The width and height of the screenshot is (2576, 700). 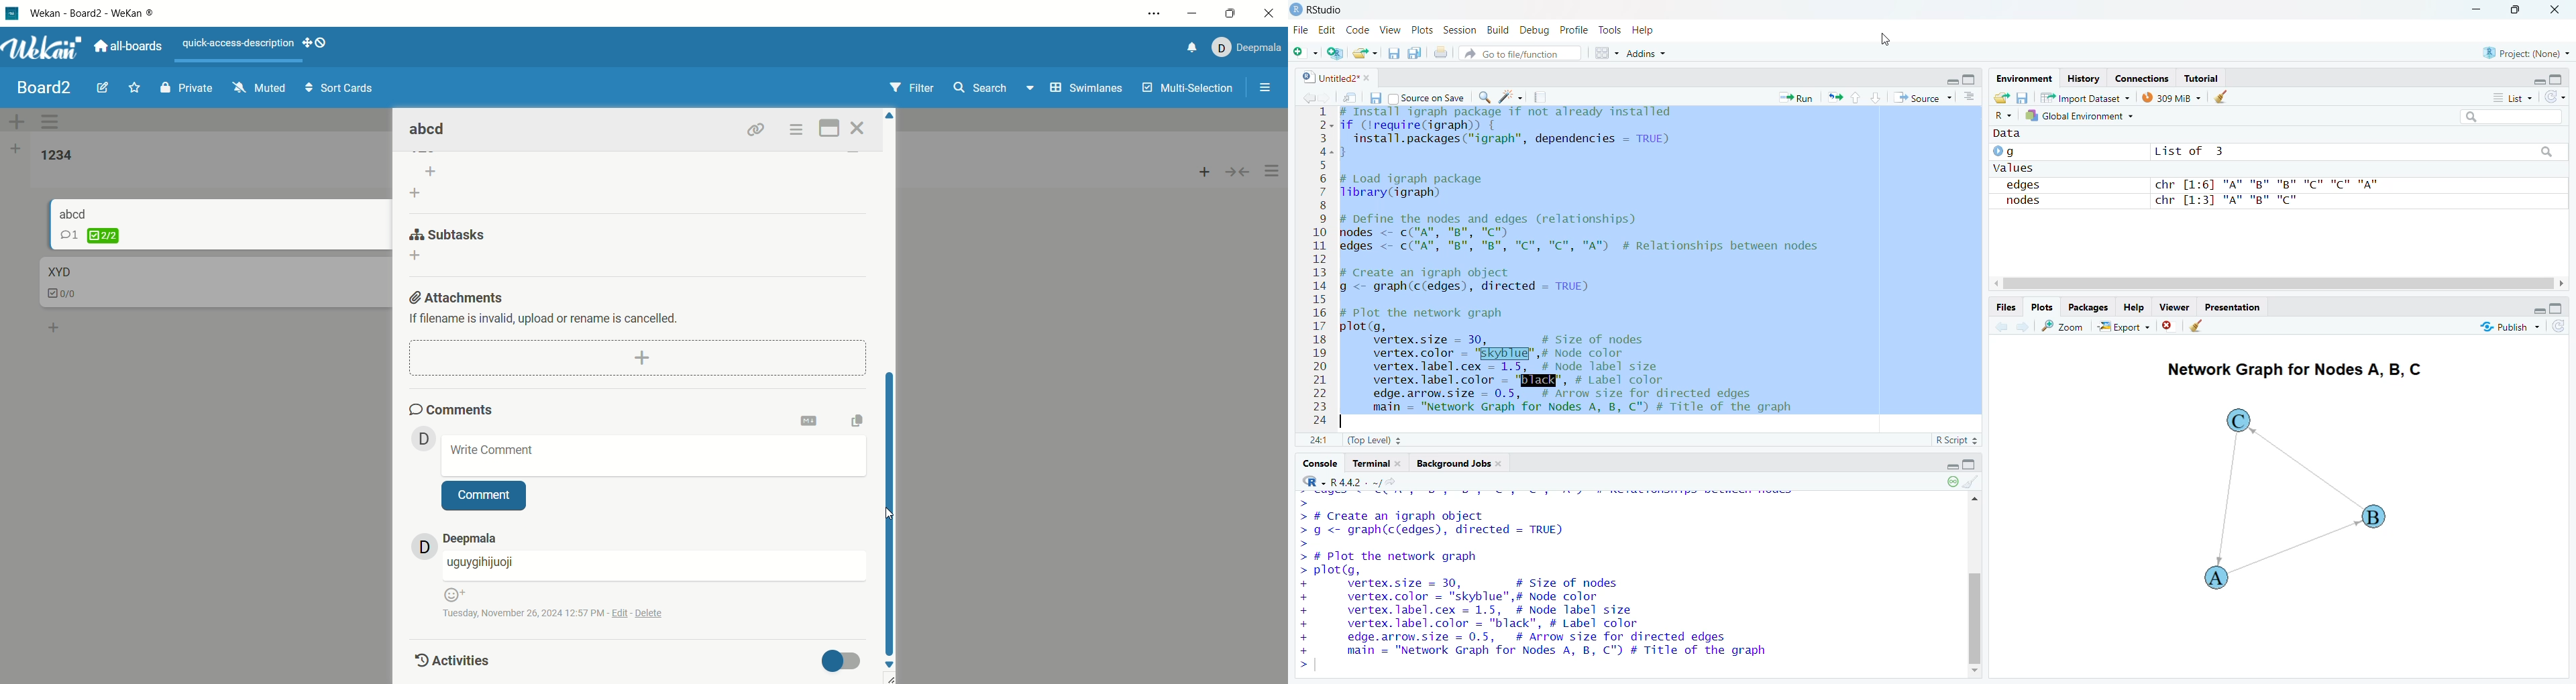 What do you see at coordinates (1568, 267) in the screenshot?
I see `1 # Install igraph package if not already installed

2+ if (lrequireCigraph)) {

3 install.packages("igraph", dependencies = TRUE)

4-3

5

6 # Load igraph package

7 Tibrary(igraph) I

8

9 # Define the nodes and edges (relationships)

10 nodes <- c("A", "B", "C")

11 edges <- c("A", "B", "B", "C", "C", "A") # Relationships between nodes
12

13 # Create an igraph object

14 g <- graph(c(edges), directed = TRUE)

15

16 # Plot the network graph

17 plot(g,

18 vertex.size = 30, # Size of nodes

19 vertex.color = "EKyBIUE",# Node color

20 vertex. label.cex = 1.5, # Node label size

21 vertex. label.color - "BJENER", # Label color

22 edge.arrow.size = 0.5, # Arrow size for directed edges
23 main = "Network Graph for Nodes A, B, C") # Title of the graph
24` at bounding box center [1568, 267].